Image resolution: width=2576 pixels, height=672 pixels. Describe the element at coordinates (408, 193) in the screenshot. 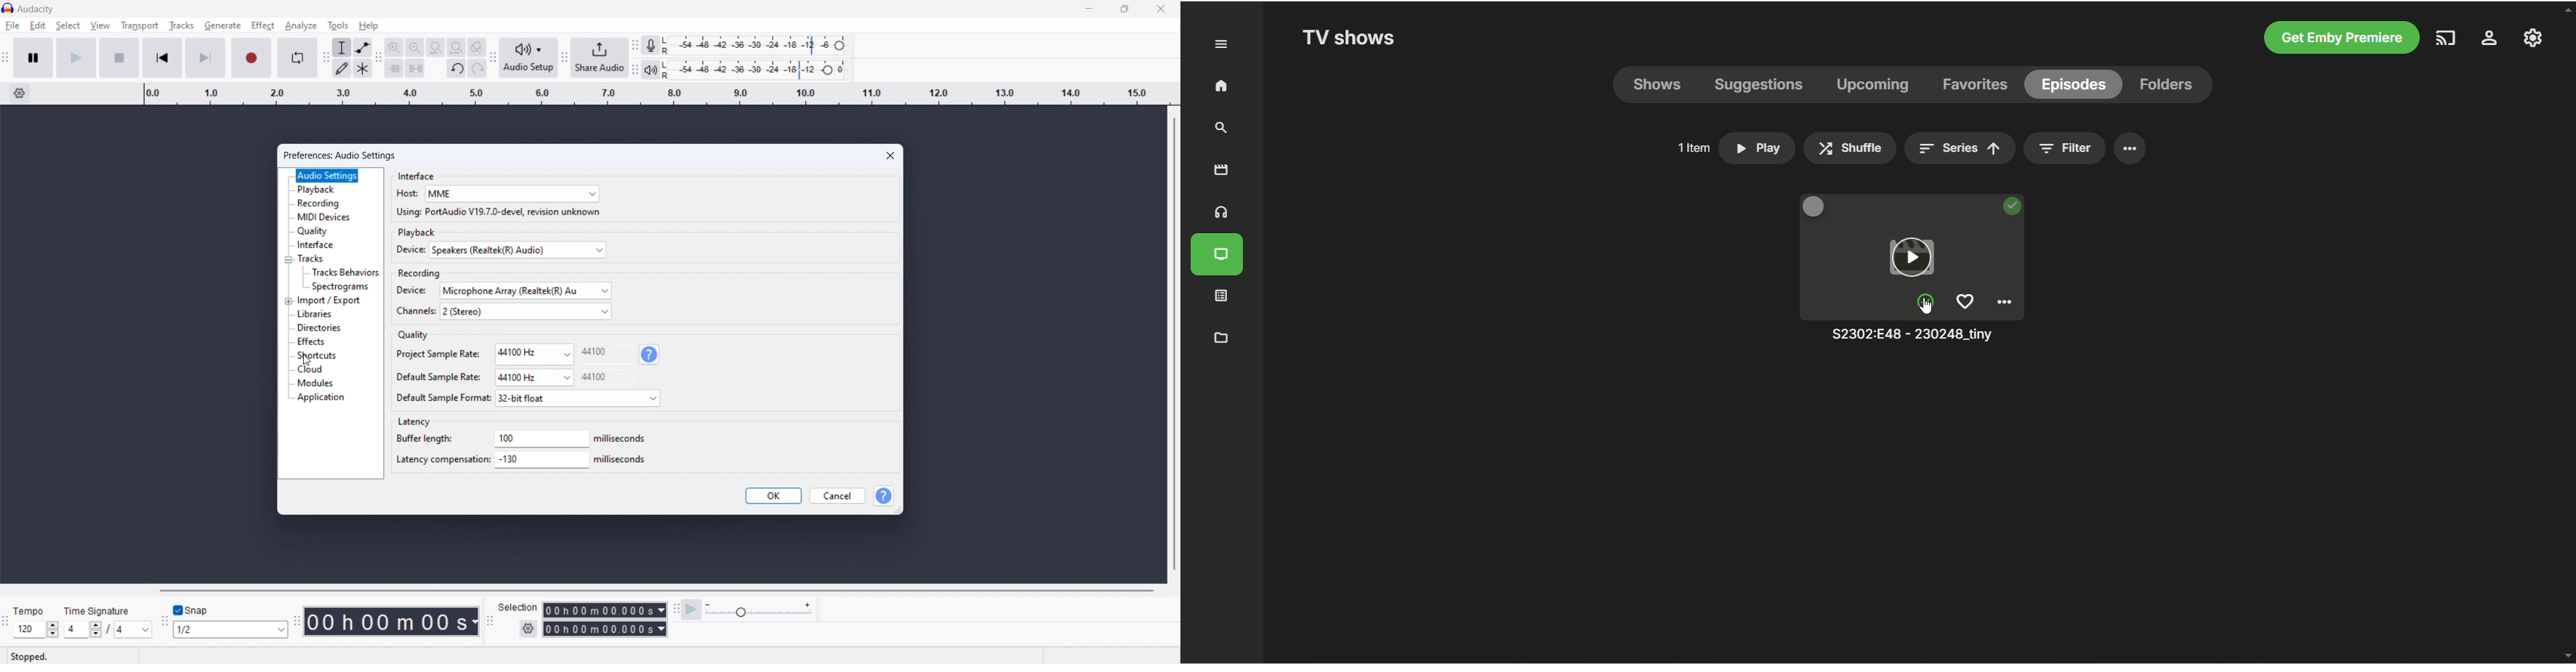

I see `Indicates host options` at that location.